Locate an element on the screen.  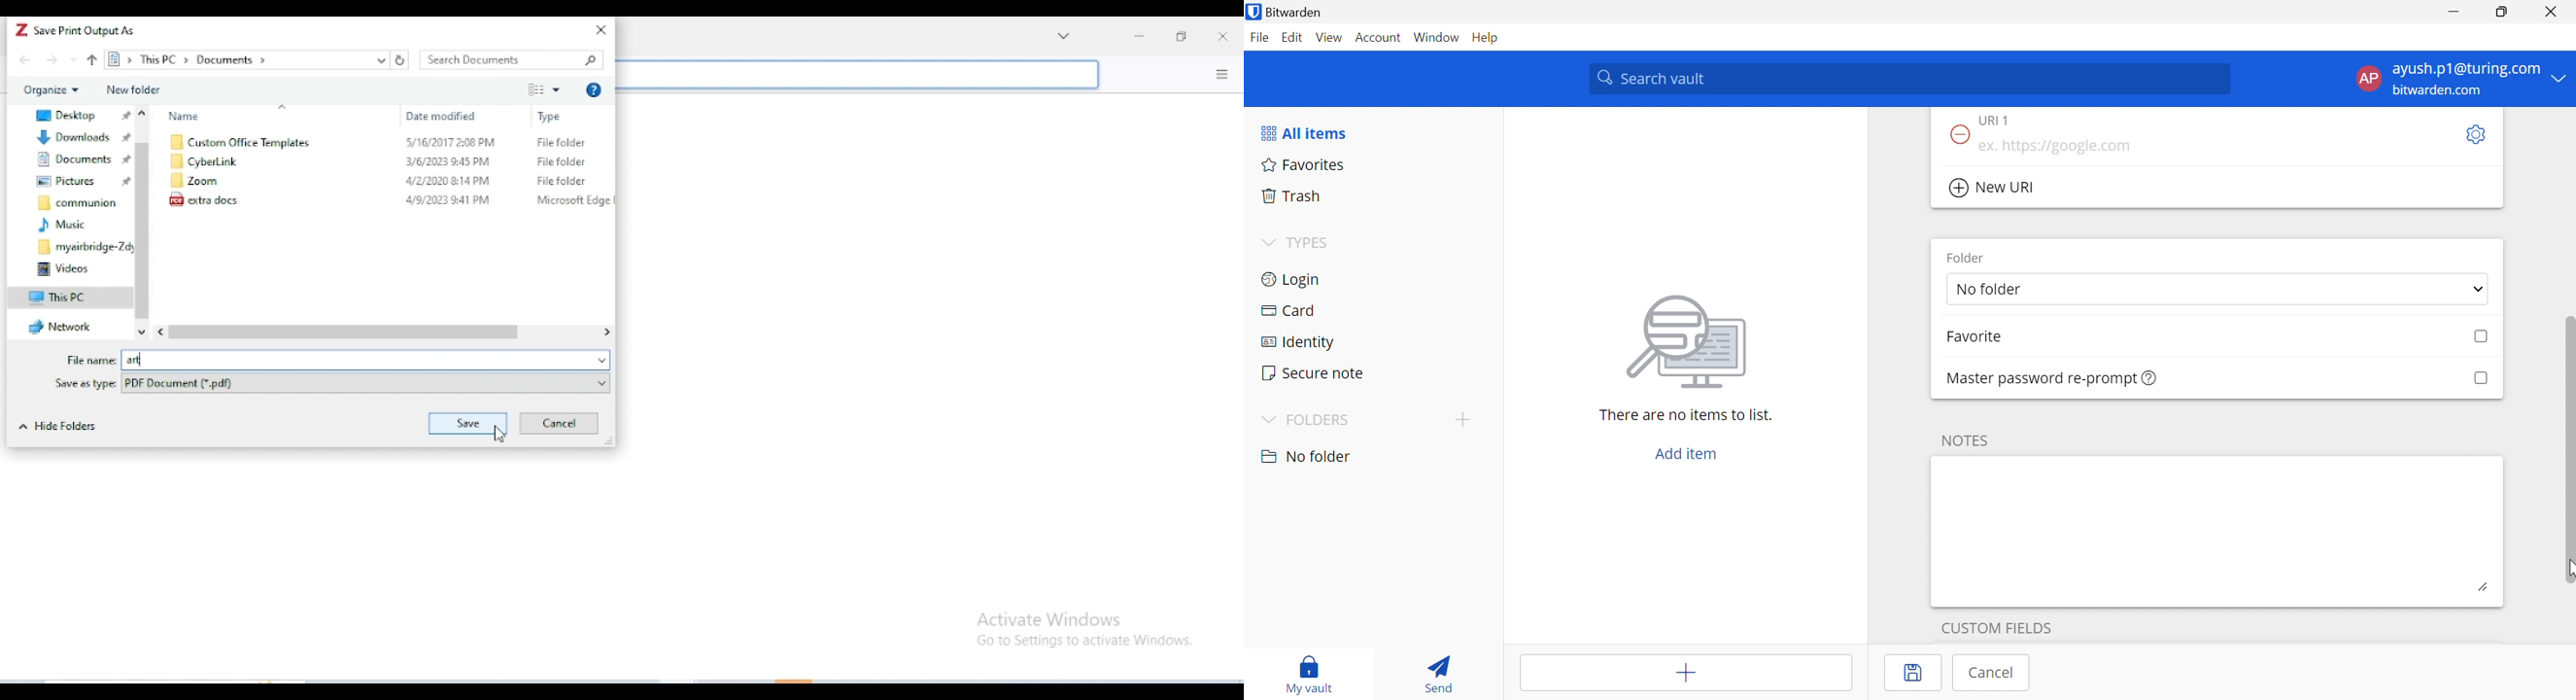
Account is located at coordinates (1380, 40).